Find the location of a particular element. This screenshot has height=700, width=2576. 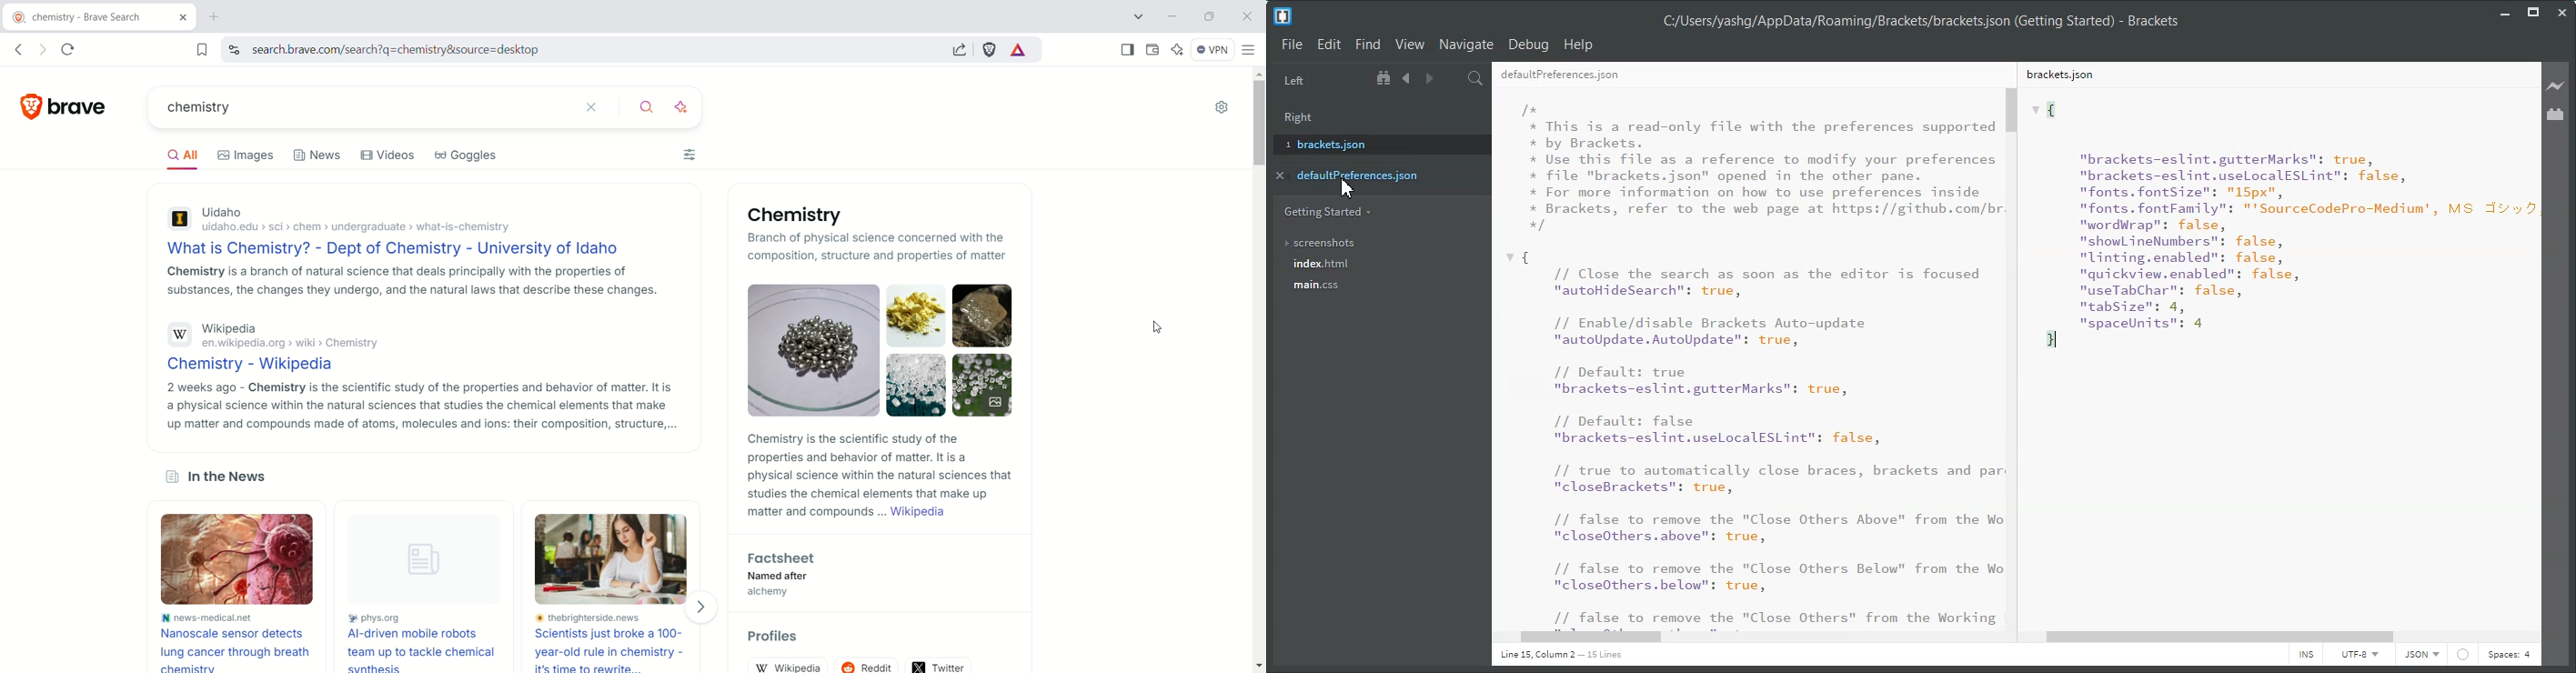

brackets.json File is located at coordinates (2269, 74).